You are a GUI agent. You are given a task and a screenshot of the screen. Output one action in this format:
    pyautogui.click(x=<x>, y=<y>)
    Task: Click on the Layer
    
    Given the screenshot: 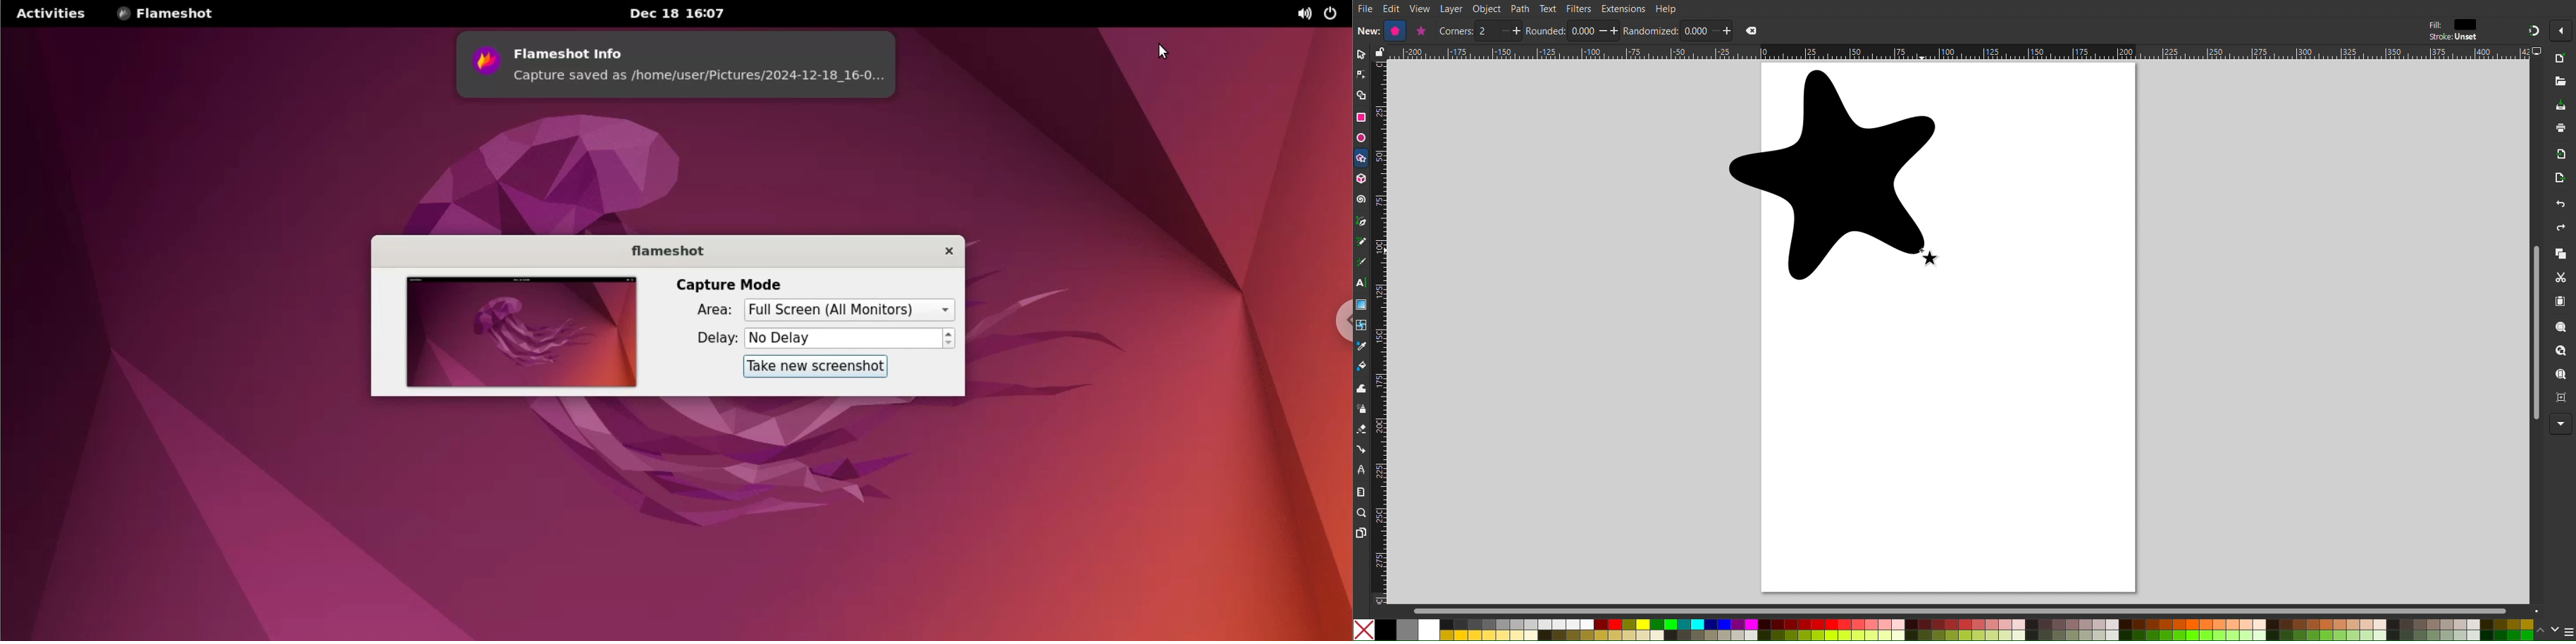 What is the action you would take?
    pyautogui.click(x=1451, y=9)
    